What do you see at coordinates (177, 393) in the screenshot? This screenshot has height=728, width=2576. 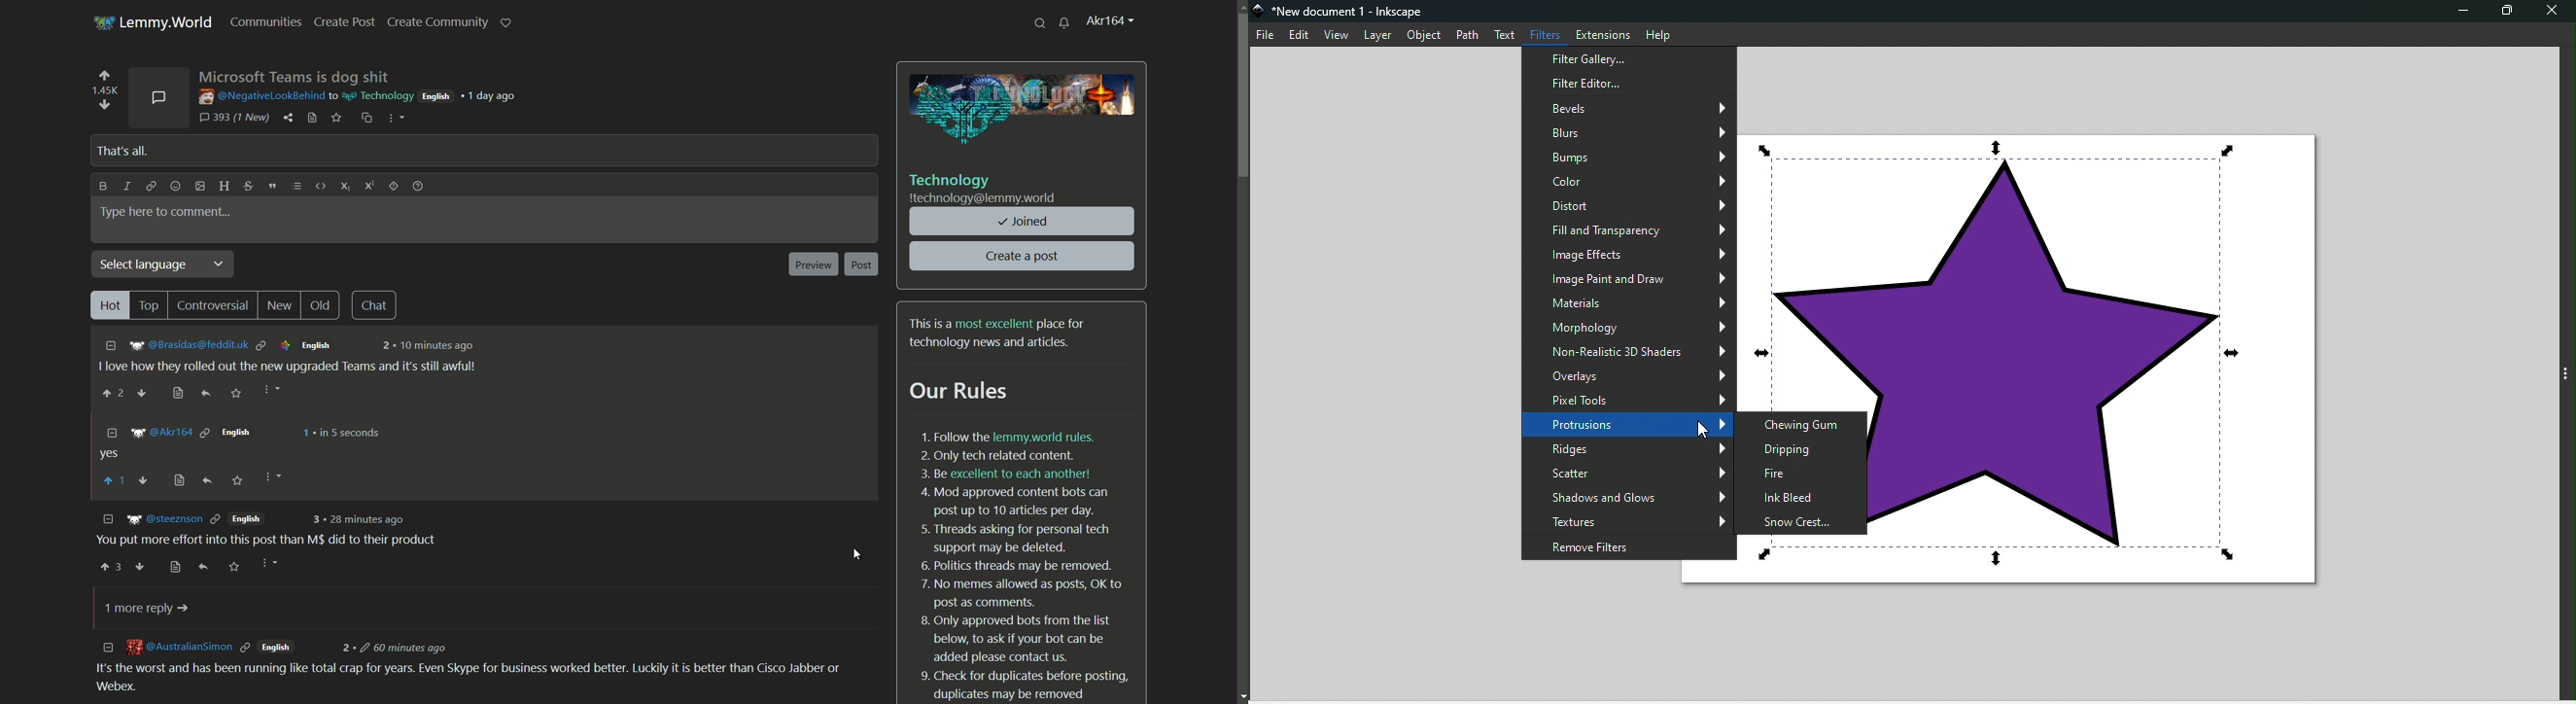 I see `bookmark` at bounding box center [177, 393].